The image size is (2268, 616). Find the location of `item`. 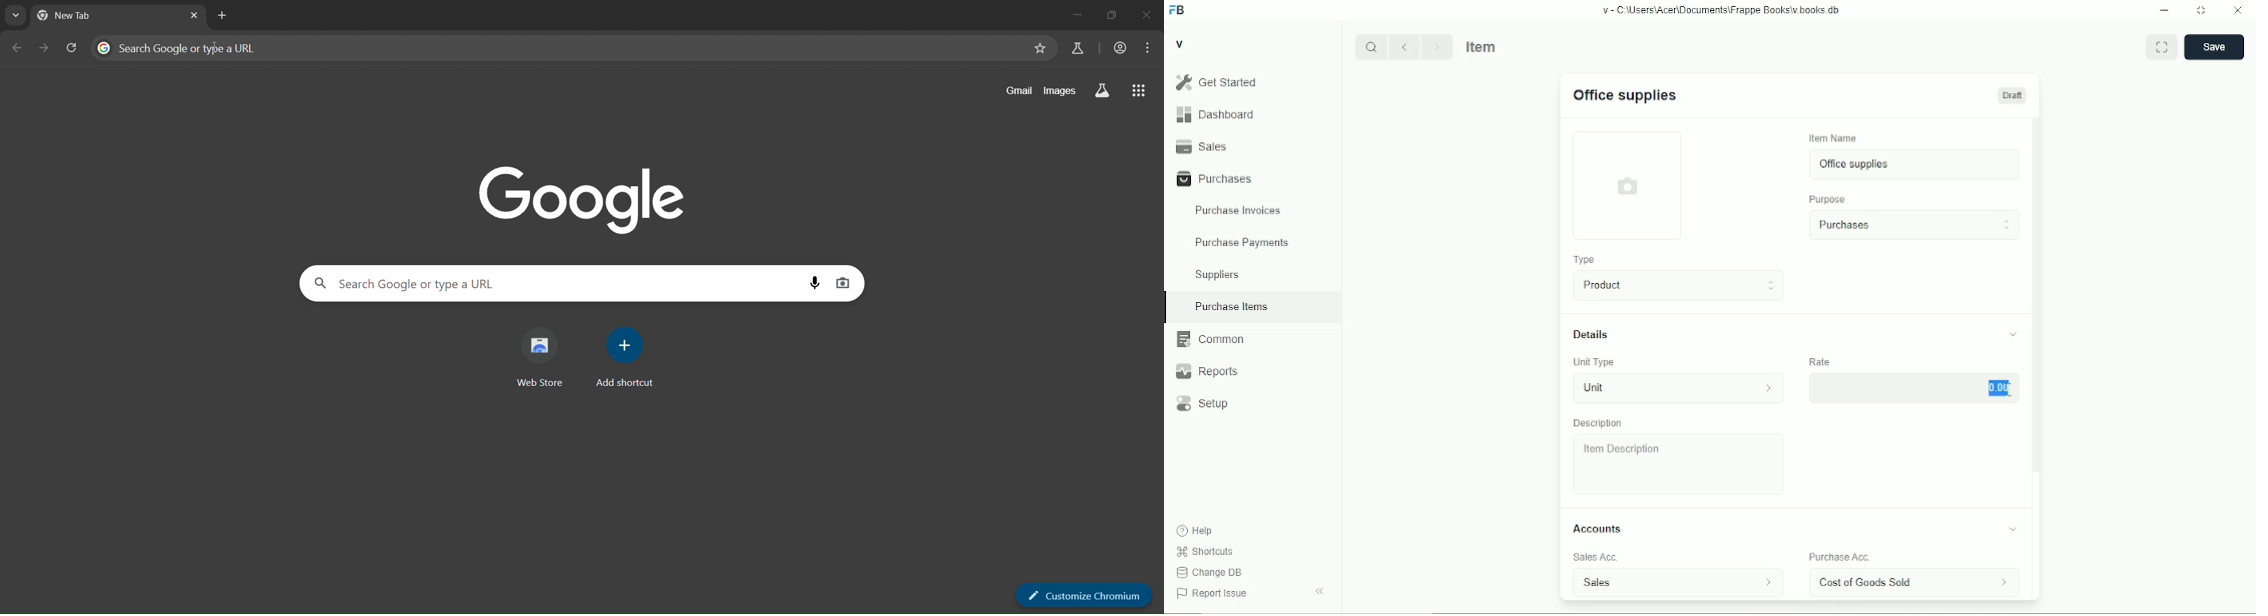

item is located at coordinates (1483, 46).